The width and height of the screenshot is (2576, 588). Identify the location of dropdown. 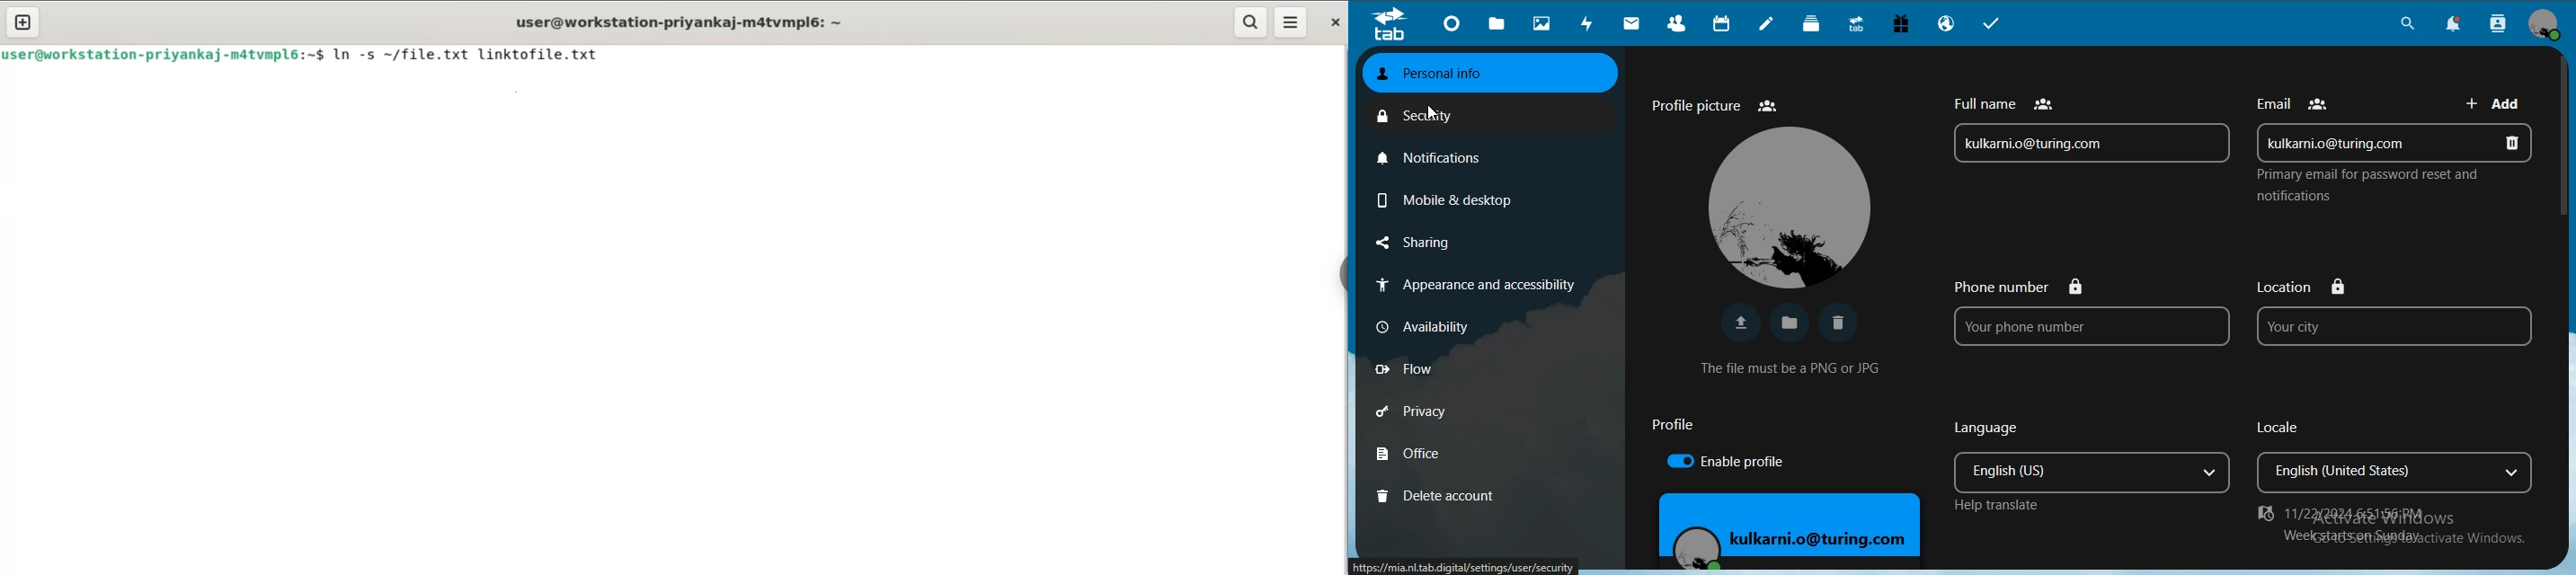
(2518, 473).